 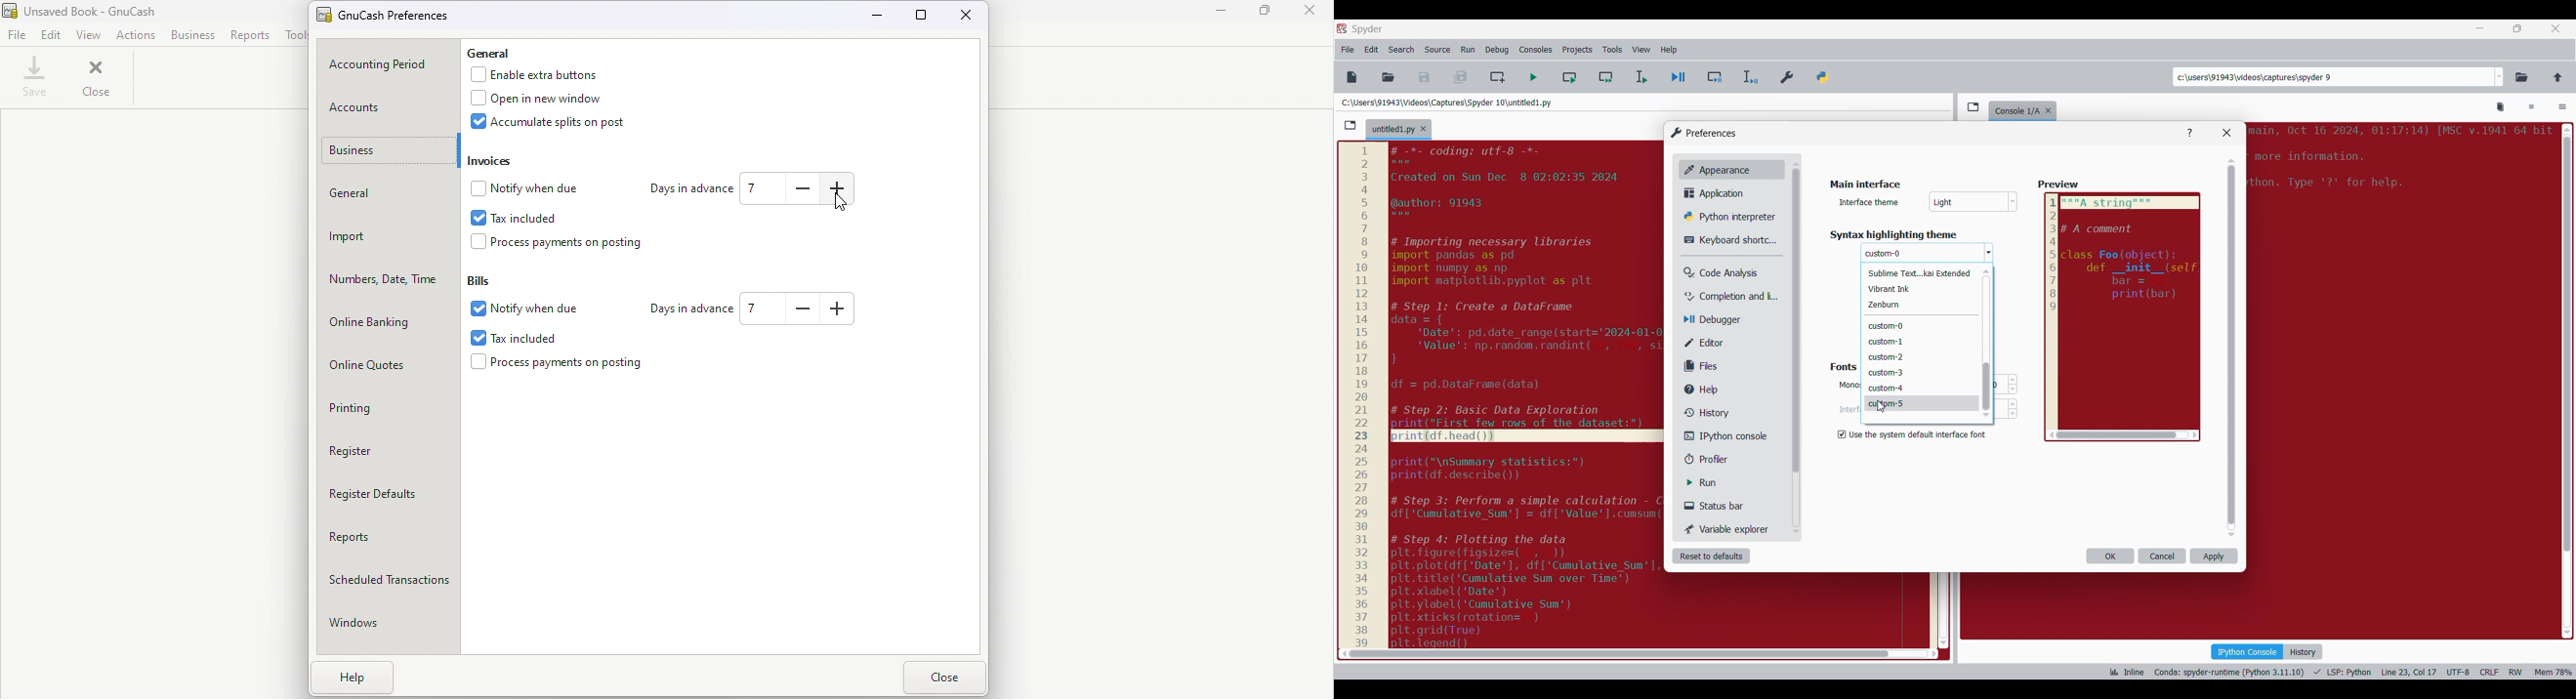 What do you see at coordinates (1641, 50) in the screenshot?
I see `View menu` at bounding box center [1641, 50].